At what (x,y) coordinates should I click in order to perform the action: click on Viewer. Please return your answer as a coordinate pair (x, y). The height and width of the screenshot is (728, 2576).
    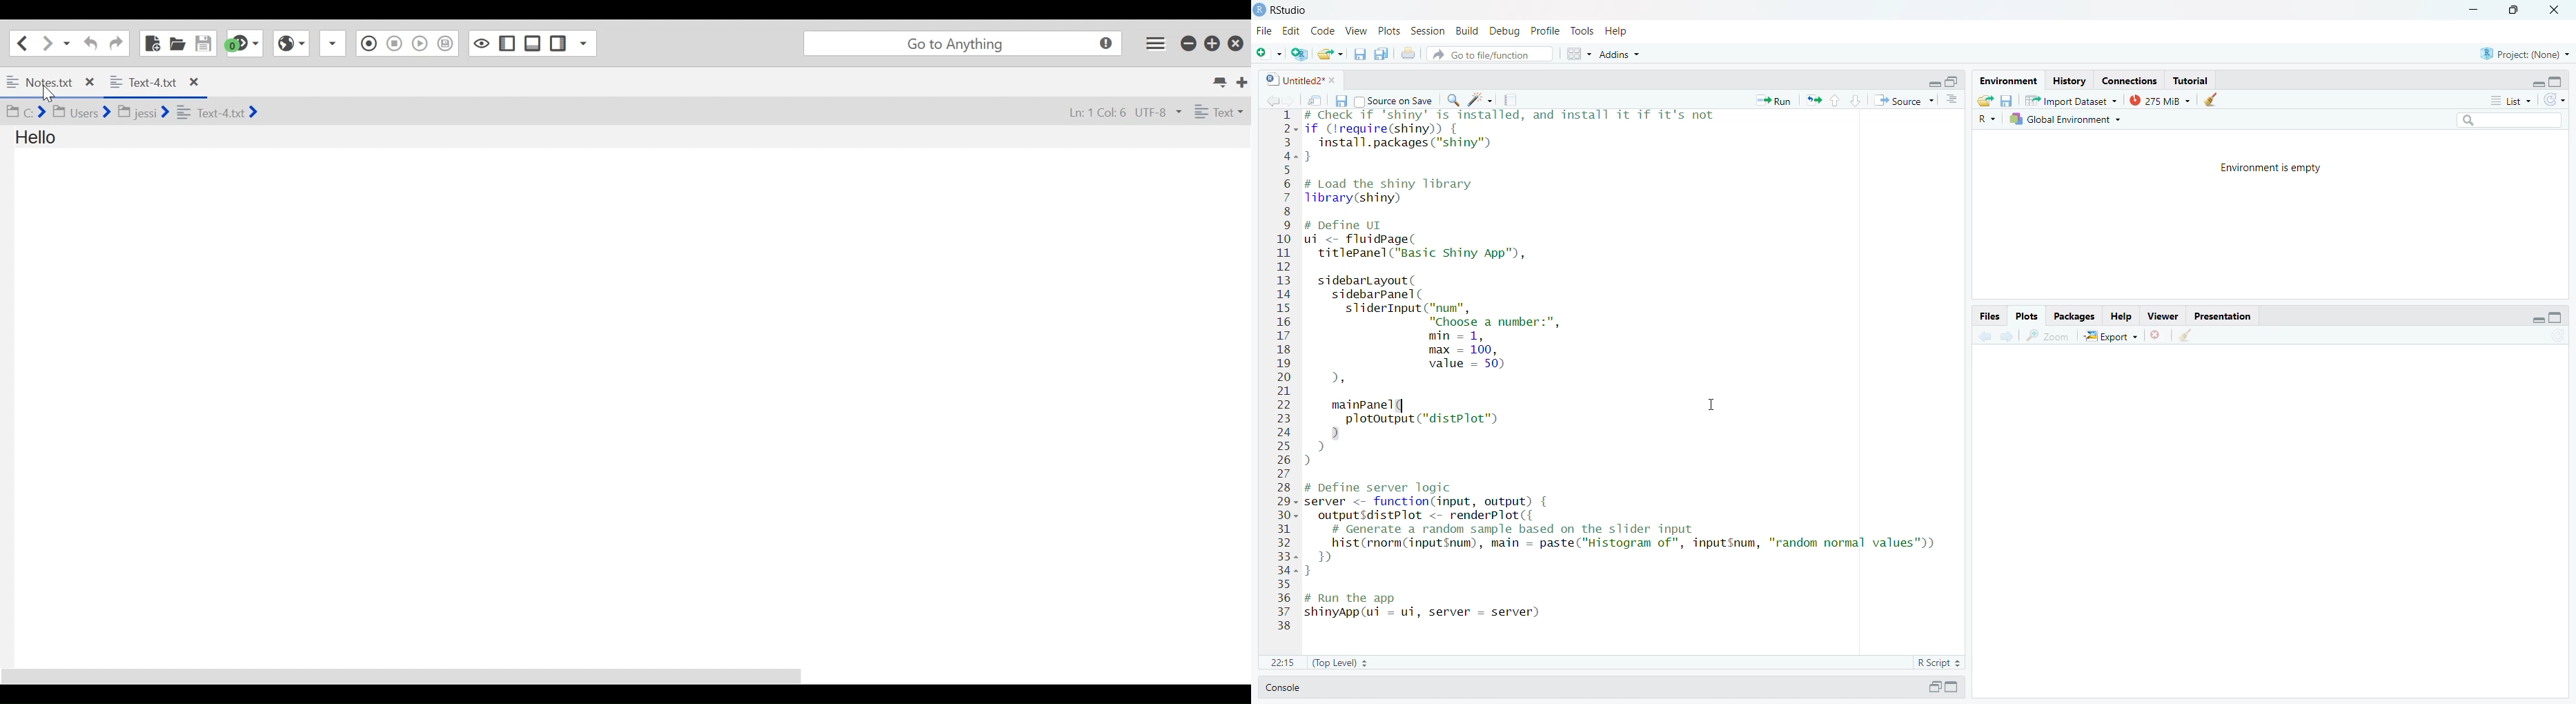
    Looking at the image, I should click on (2162, 316).